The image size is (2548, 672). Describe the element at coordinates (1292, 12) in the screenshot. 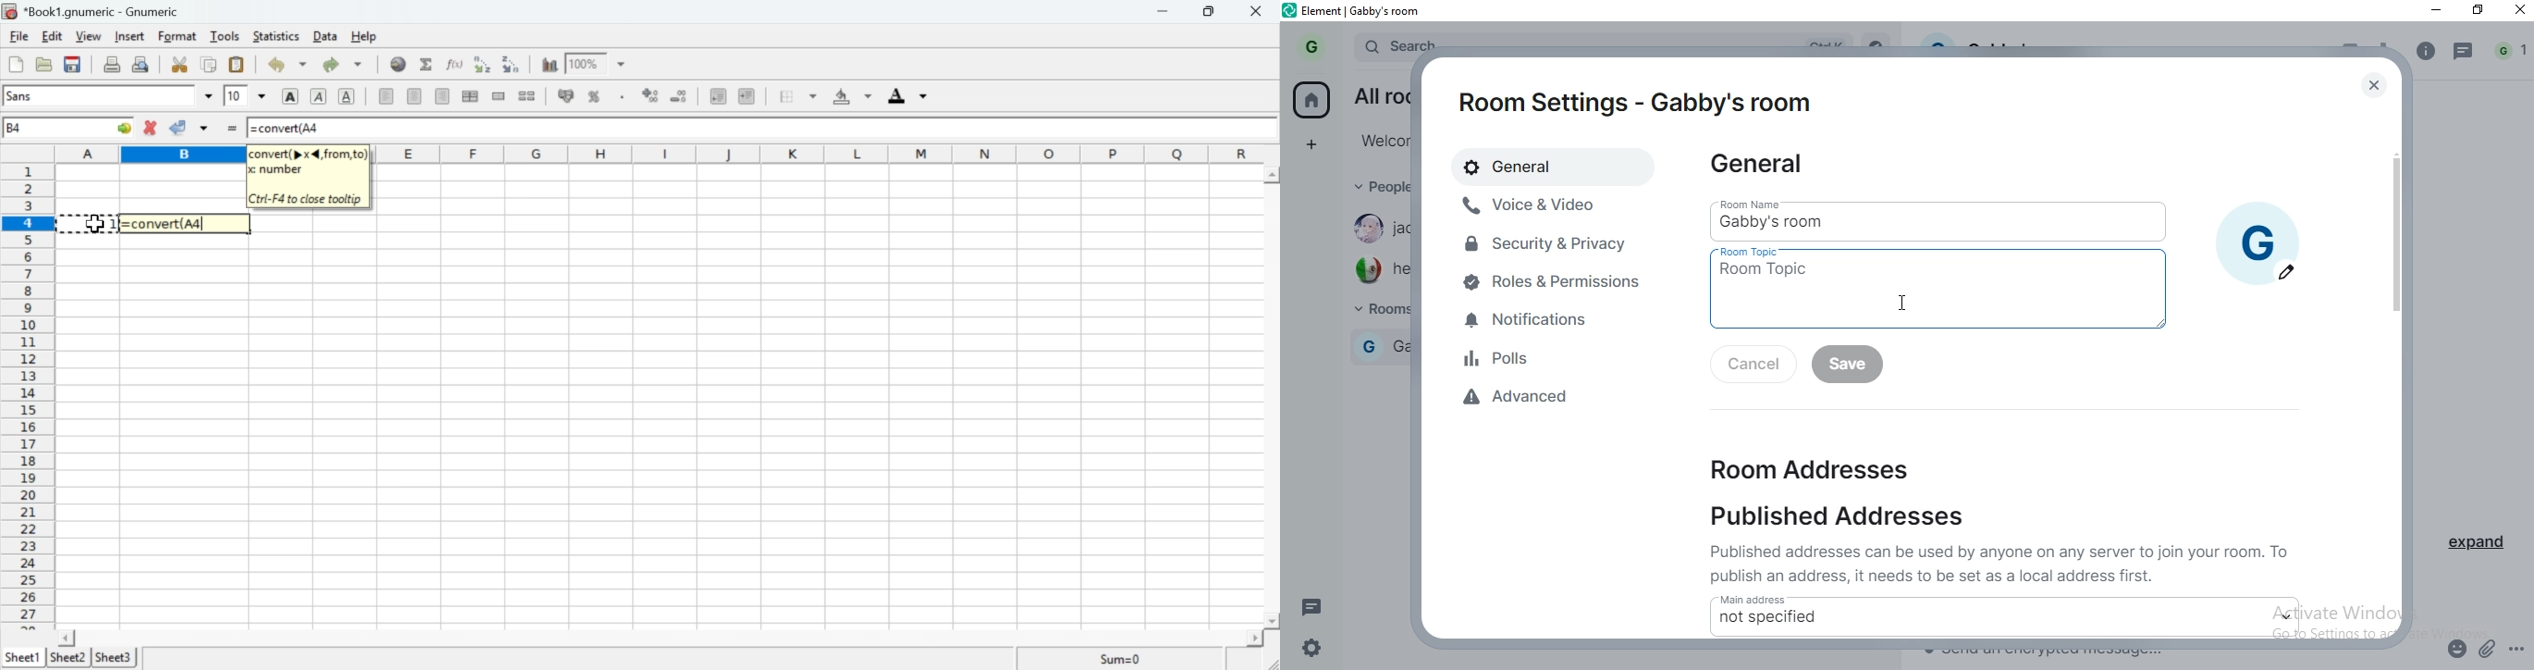

I see `element logo` at that location.